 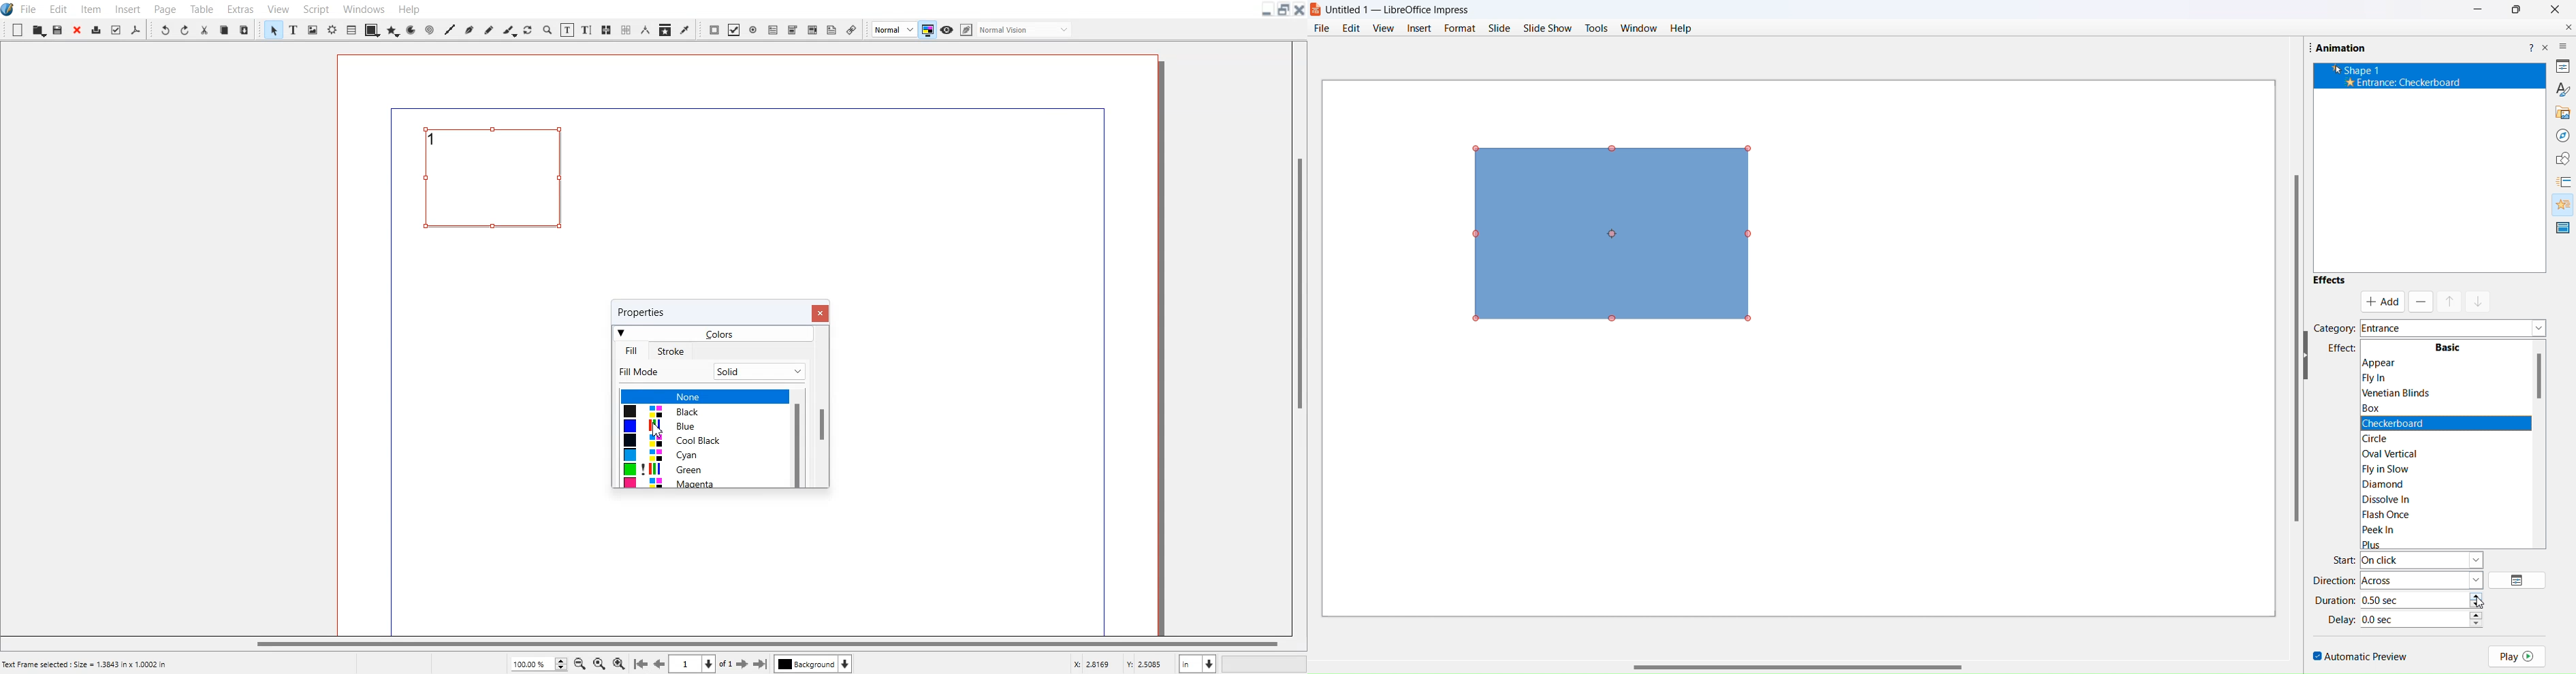 What do you see at coordinates (927, 29) in the screenshot?
I see `Toggler mode` at bounding box center [927, 29].